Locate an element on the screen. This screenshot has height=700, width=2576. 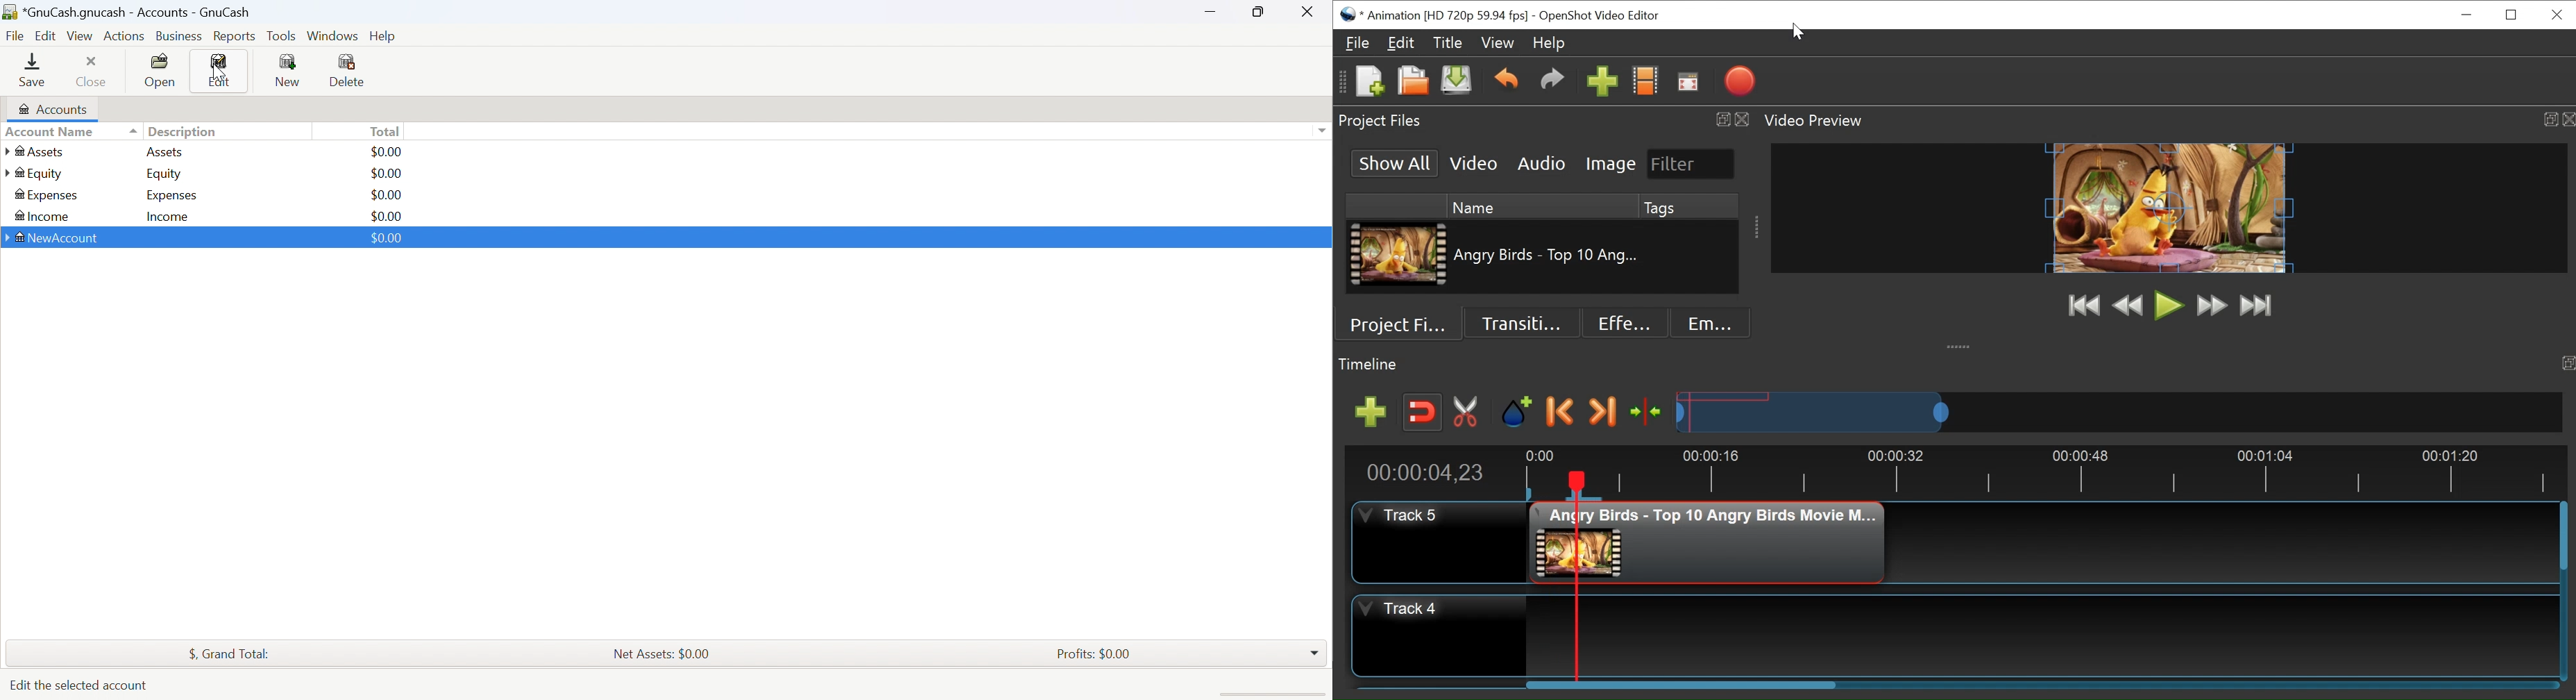
Edit the selected account is located at coordinates (80, 683).